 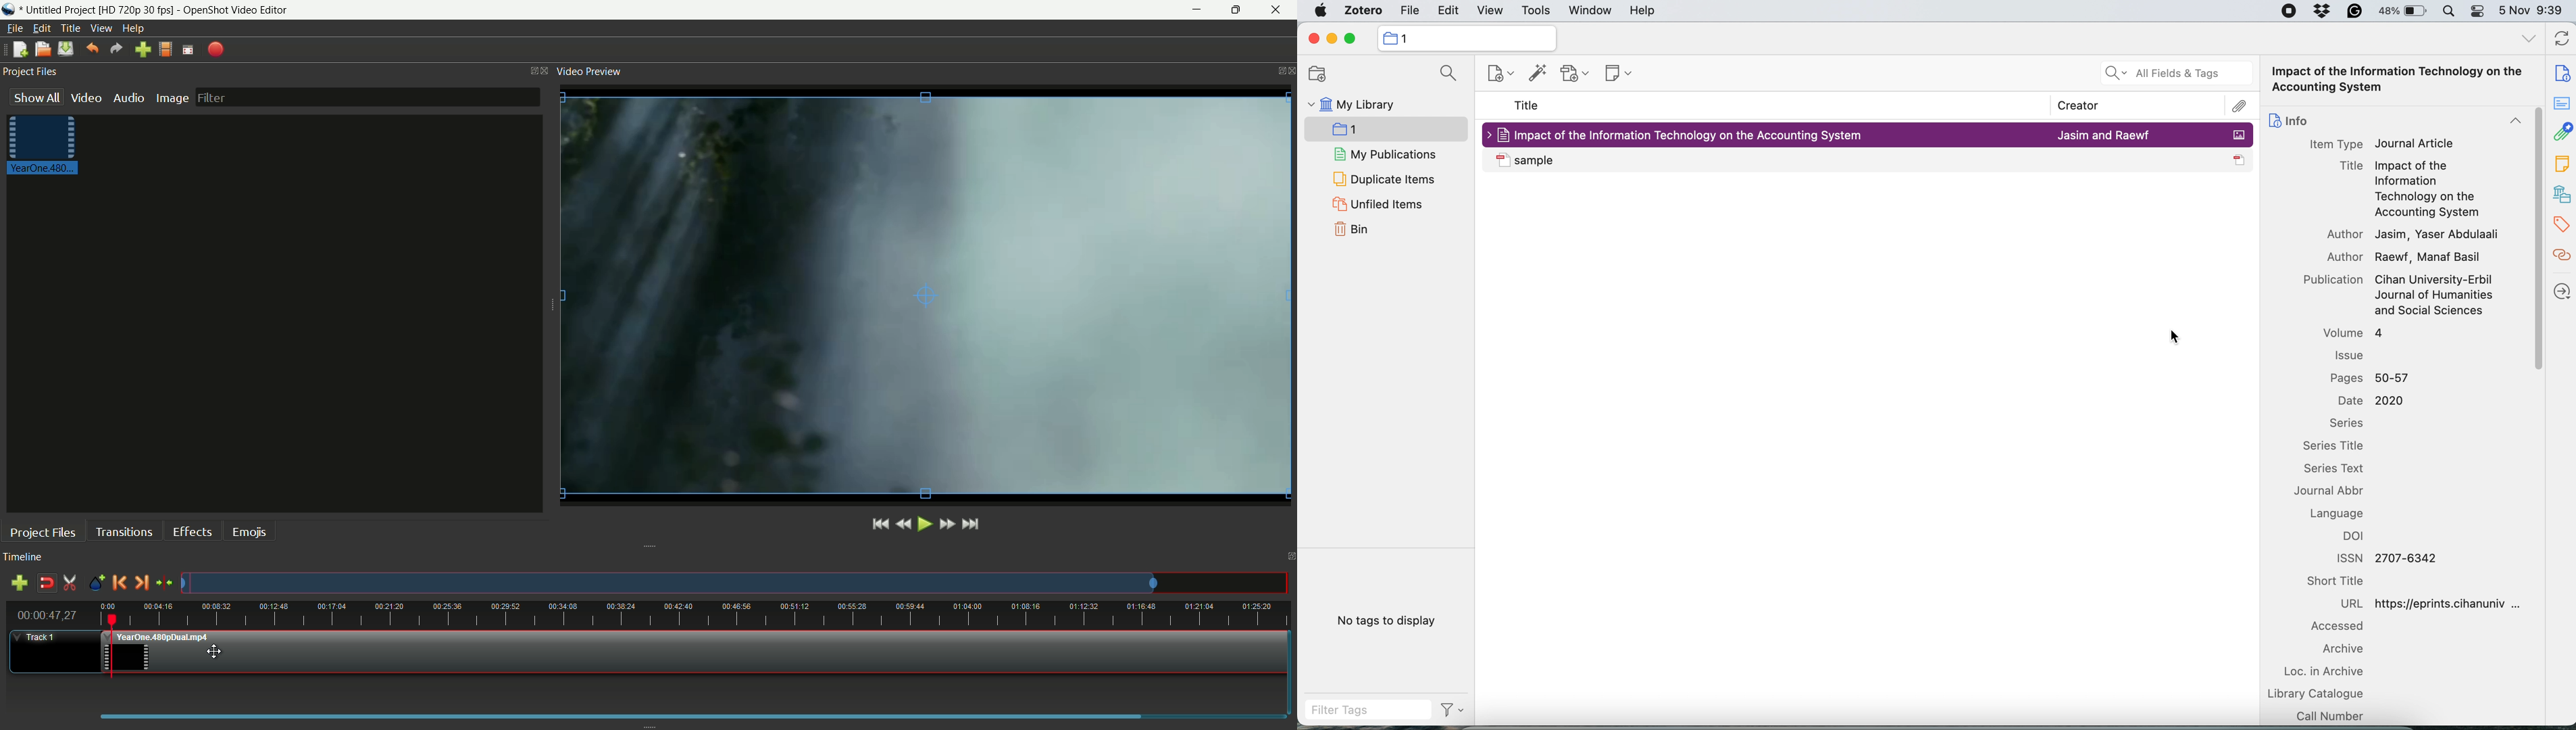 What do you see at coordinates (2399, 79) in the screenshot?
I see `Impact of the Information Technology on the Accounting System` at bounding box center [2399, 79].